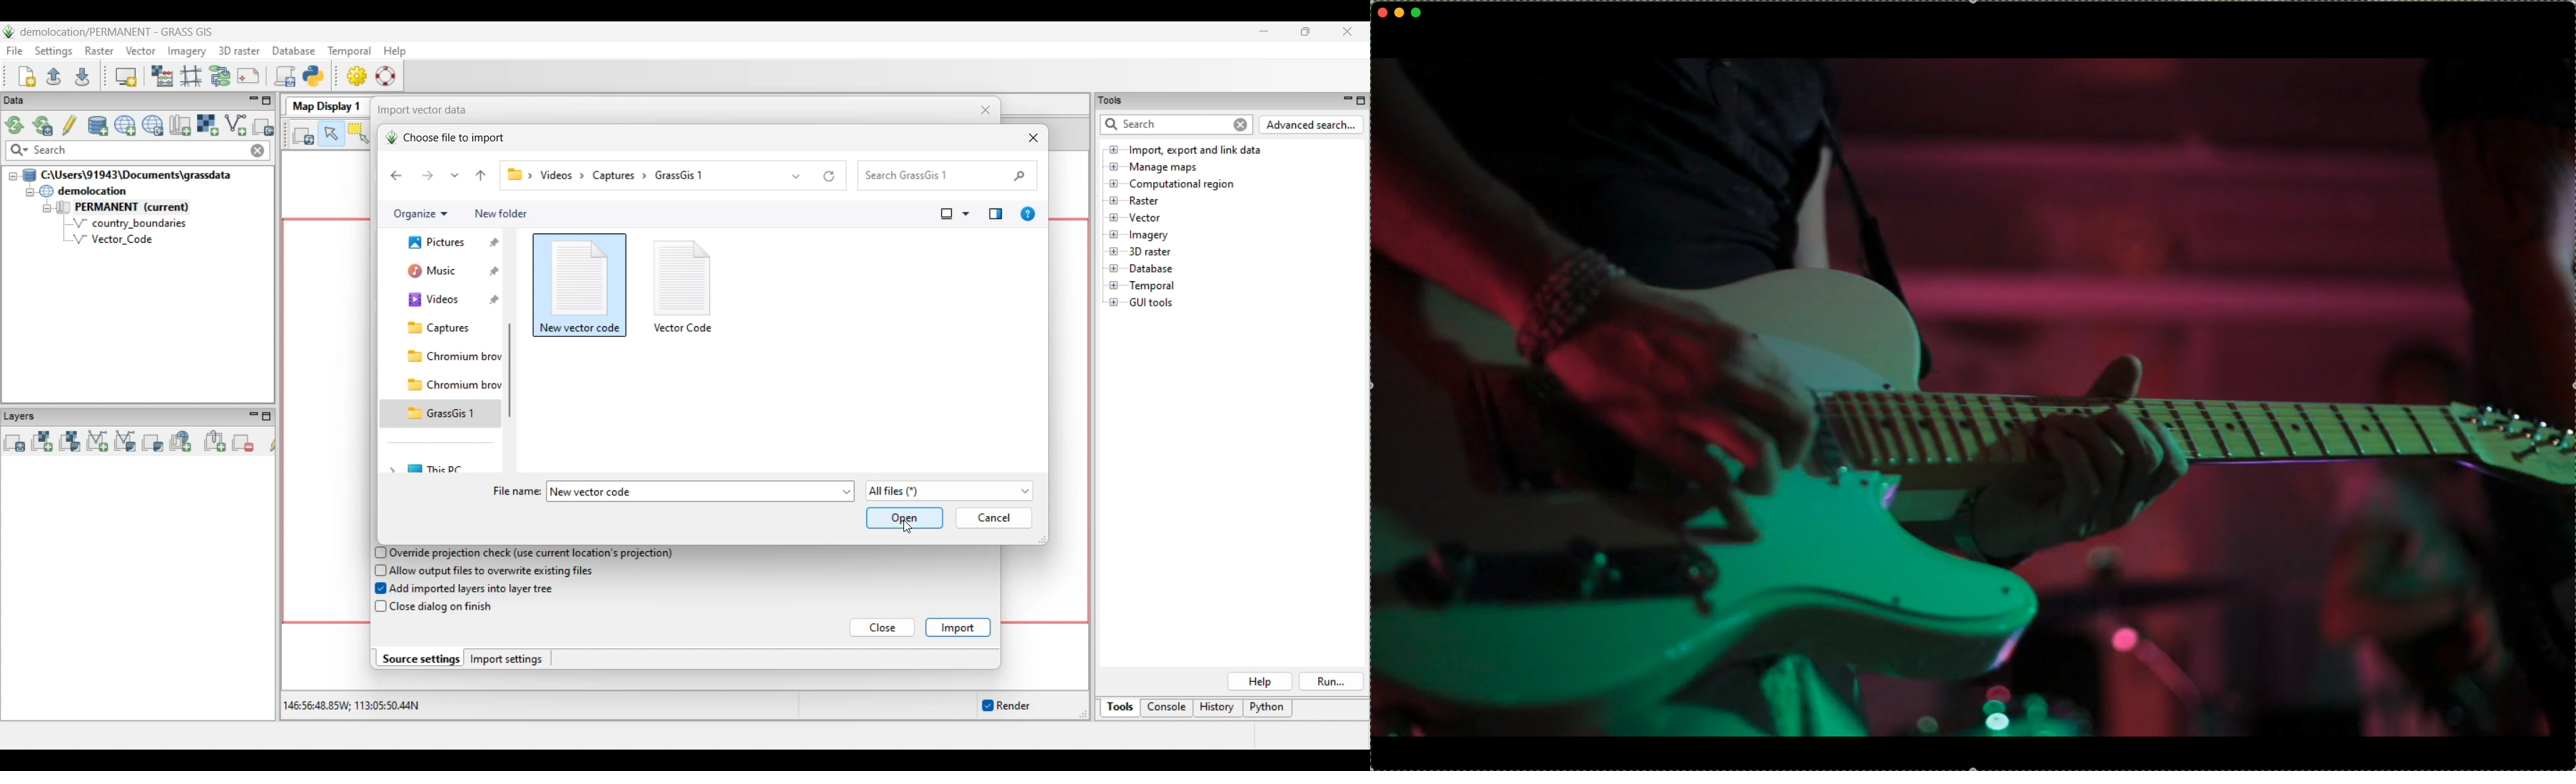 Image resolution: width=2576 pixels, height=784 pixels. Describe the element at coordinates (1417, 13) in the screenshot. I see `maximise` at that location.